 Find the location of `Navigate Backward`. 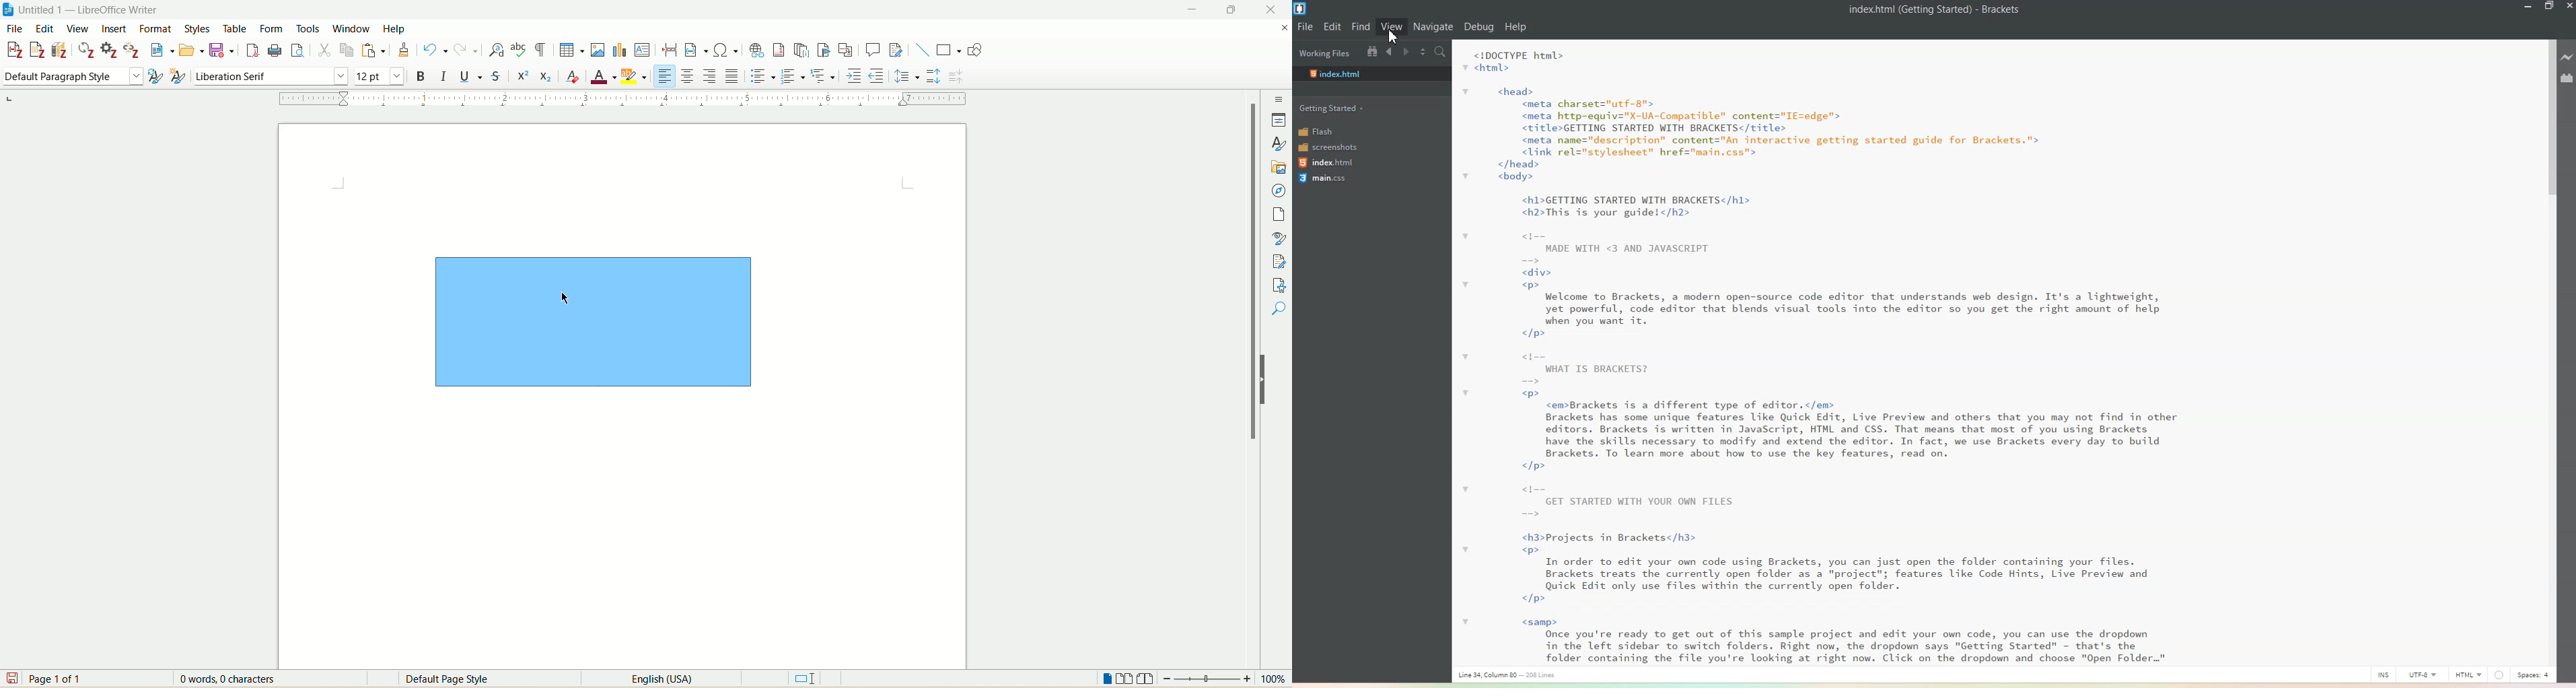

Navigate Backward is located at coordinates (1390, 51).